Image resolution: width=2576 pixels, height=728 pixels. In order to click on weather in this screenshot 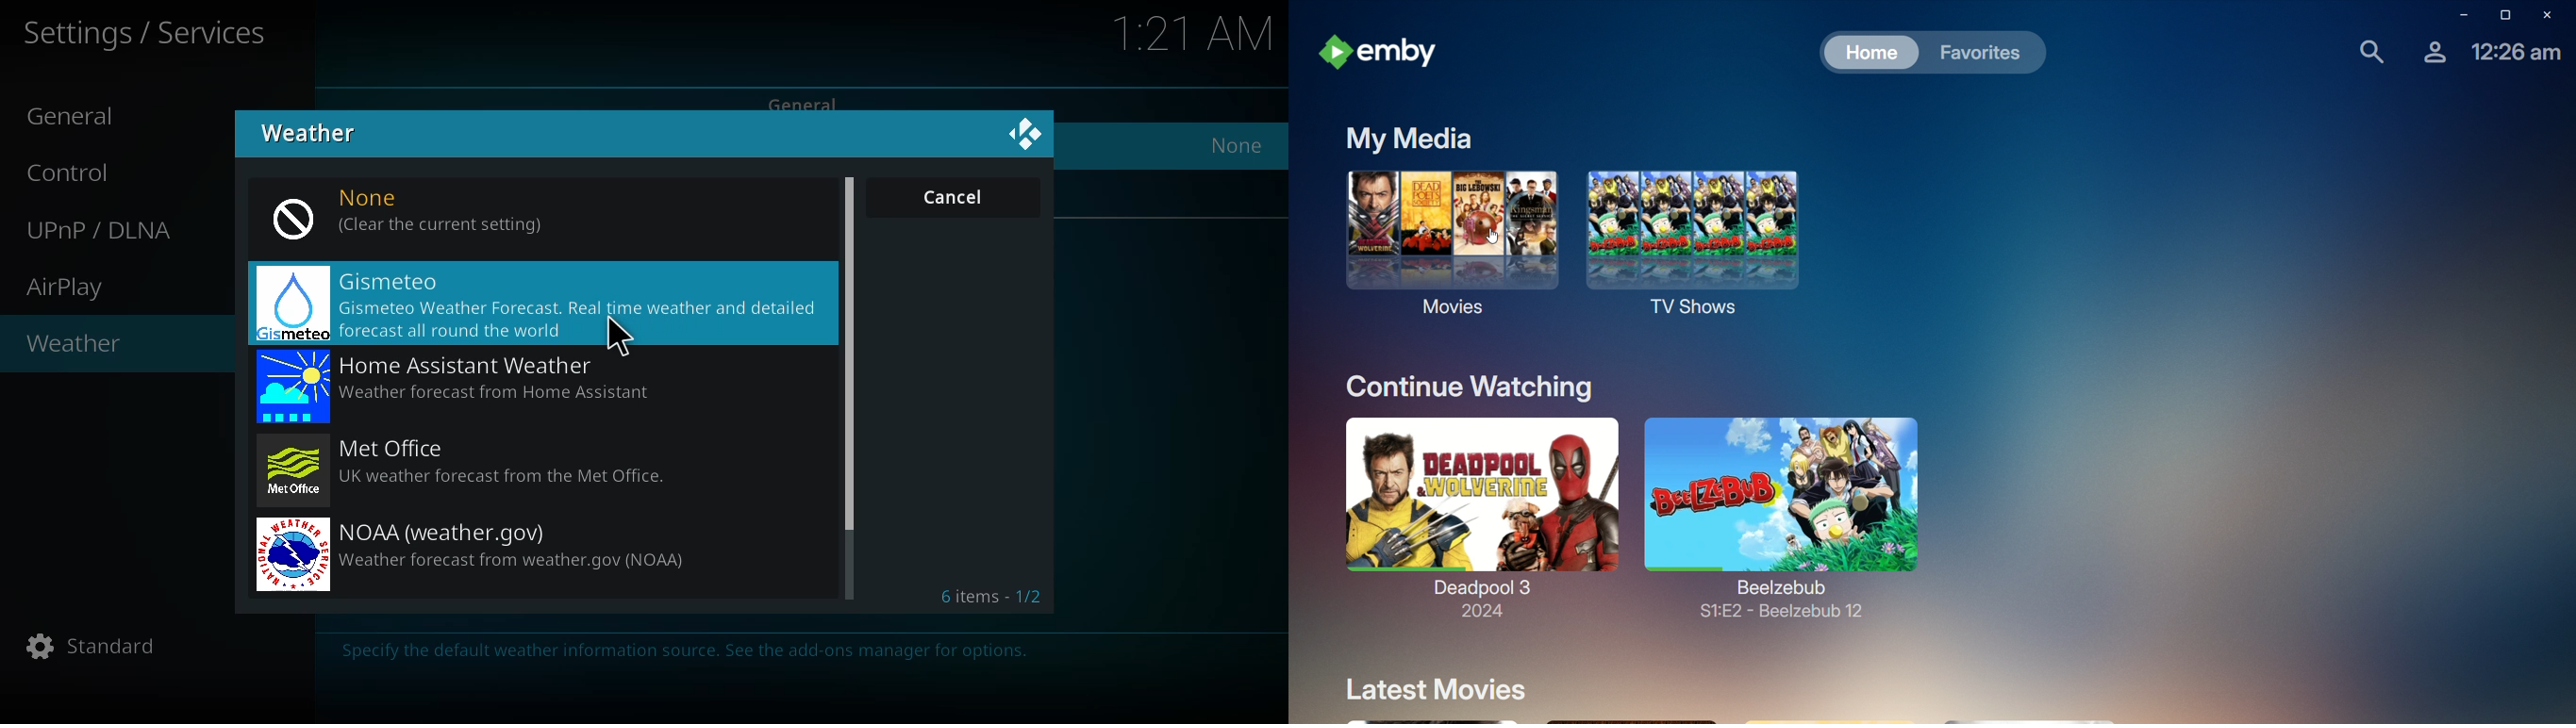, I will do `click(311, 132)`.